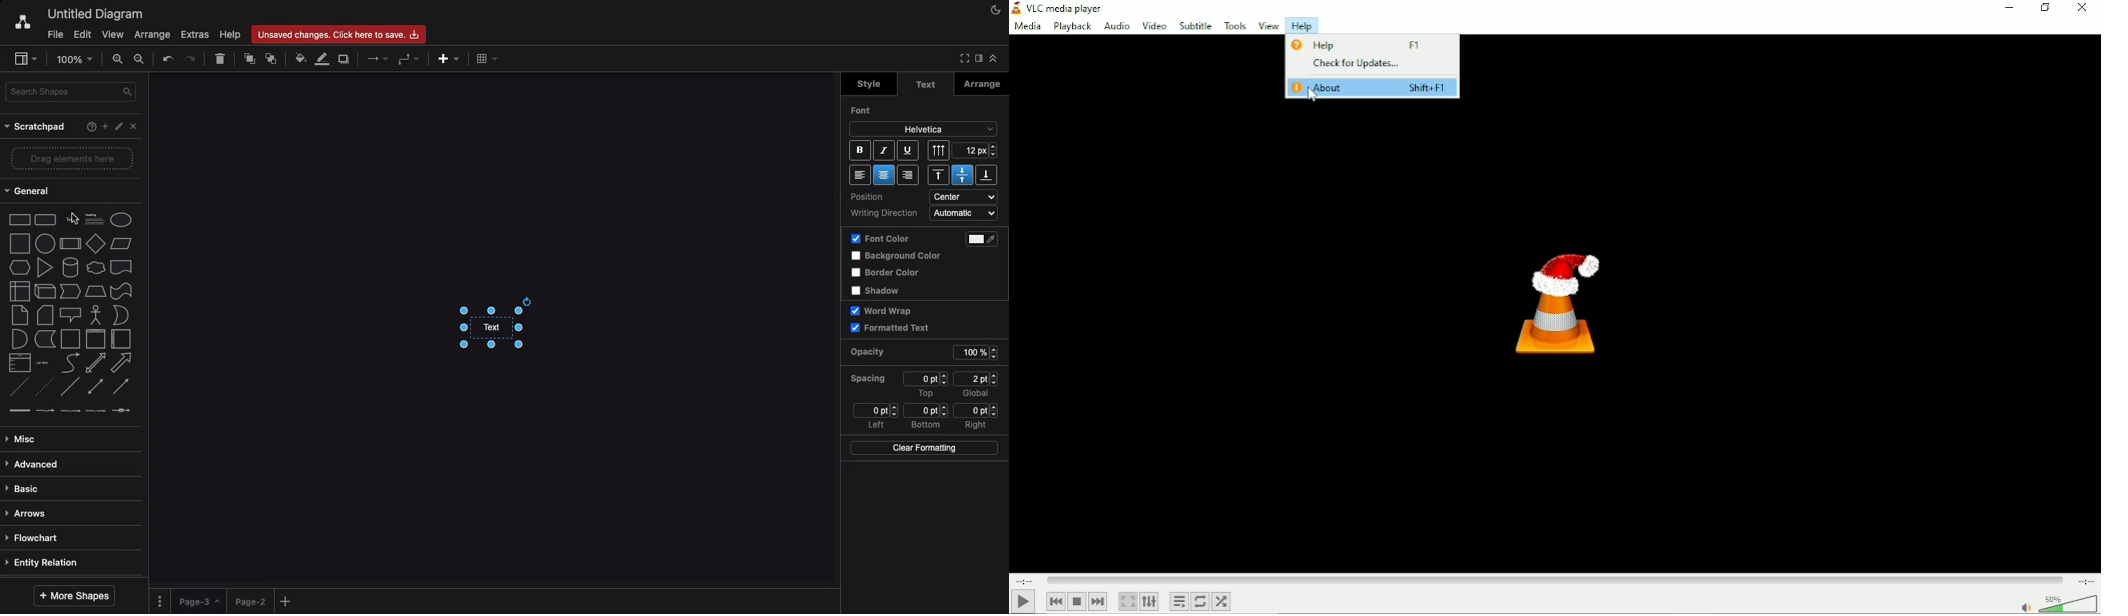 The width and height of the screenshot is (2128, 616). I want to click on curve, so click(71, 362).